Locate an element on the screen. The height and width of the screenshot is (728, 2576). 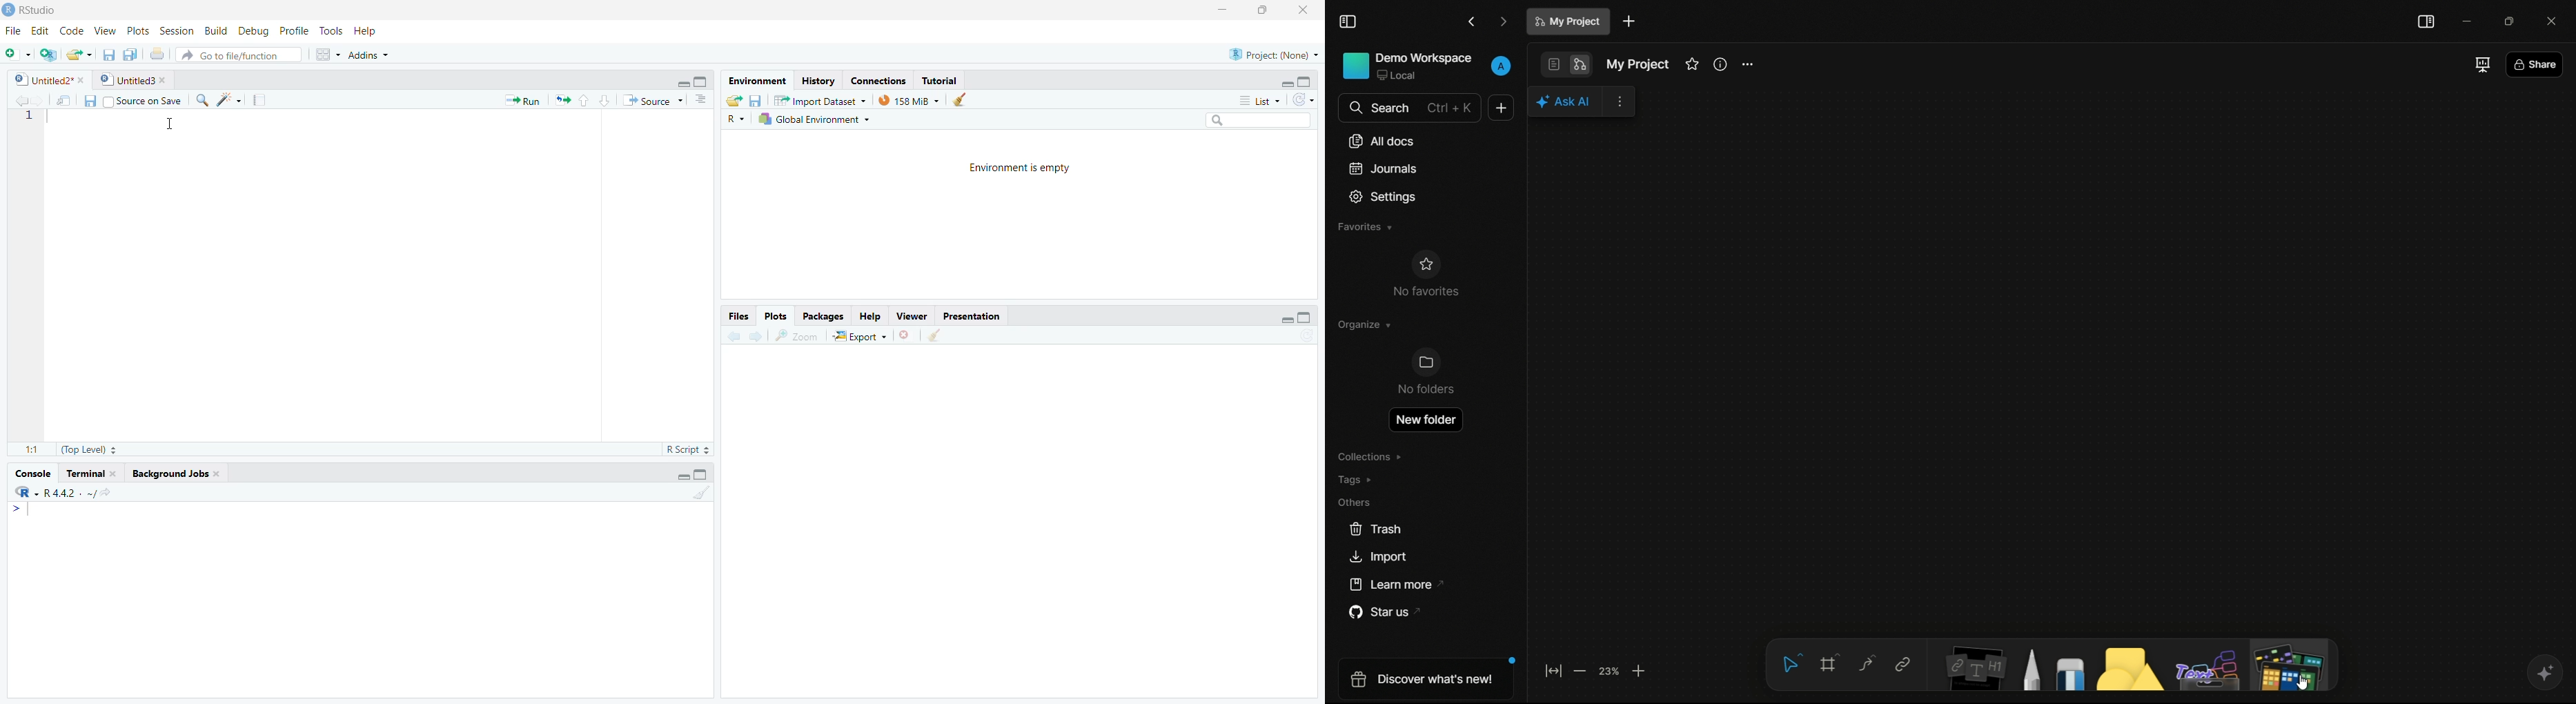
Global Environment is located at coordinates (814, 118).